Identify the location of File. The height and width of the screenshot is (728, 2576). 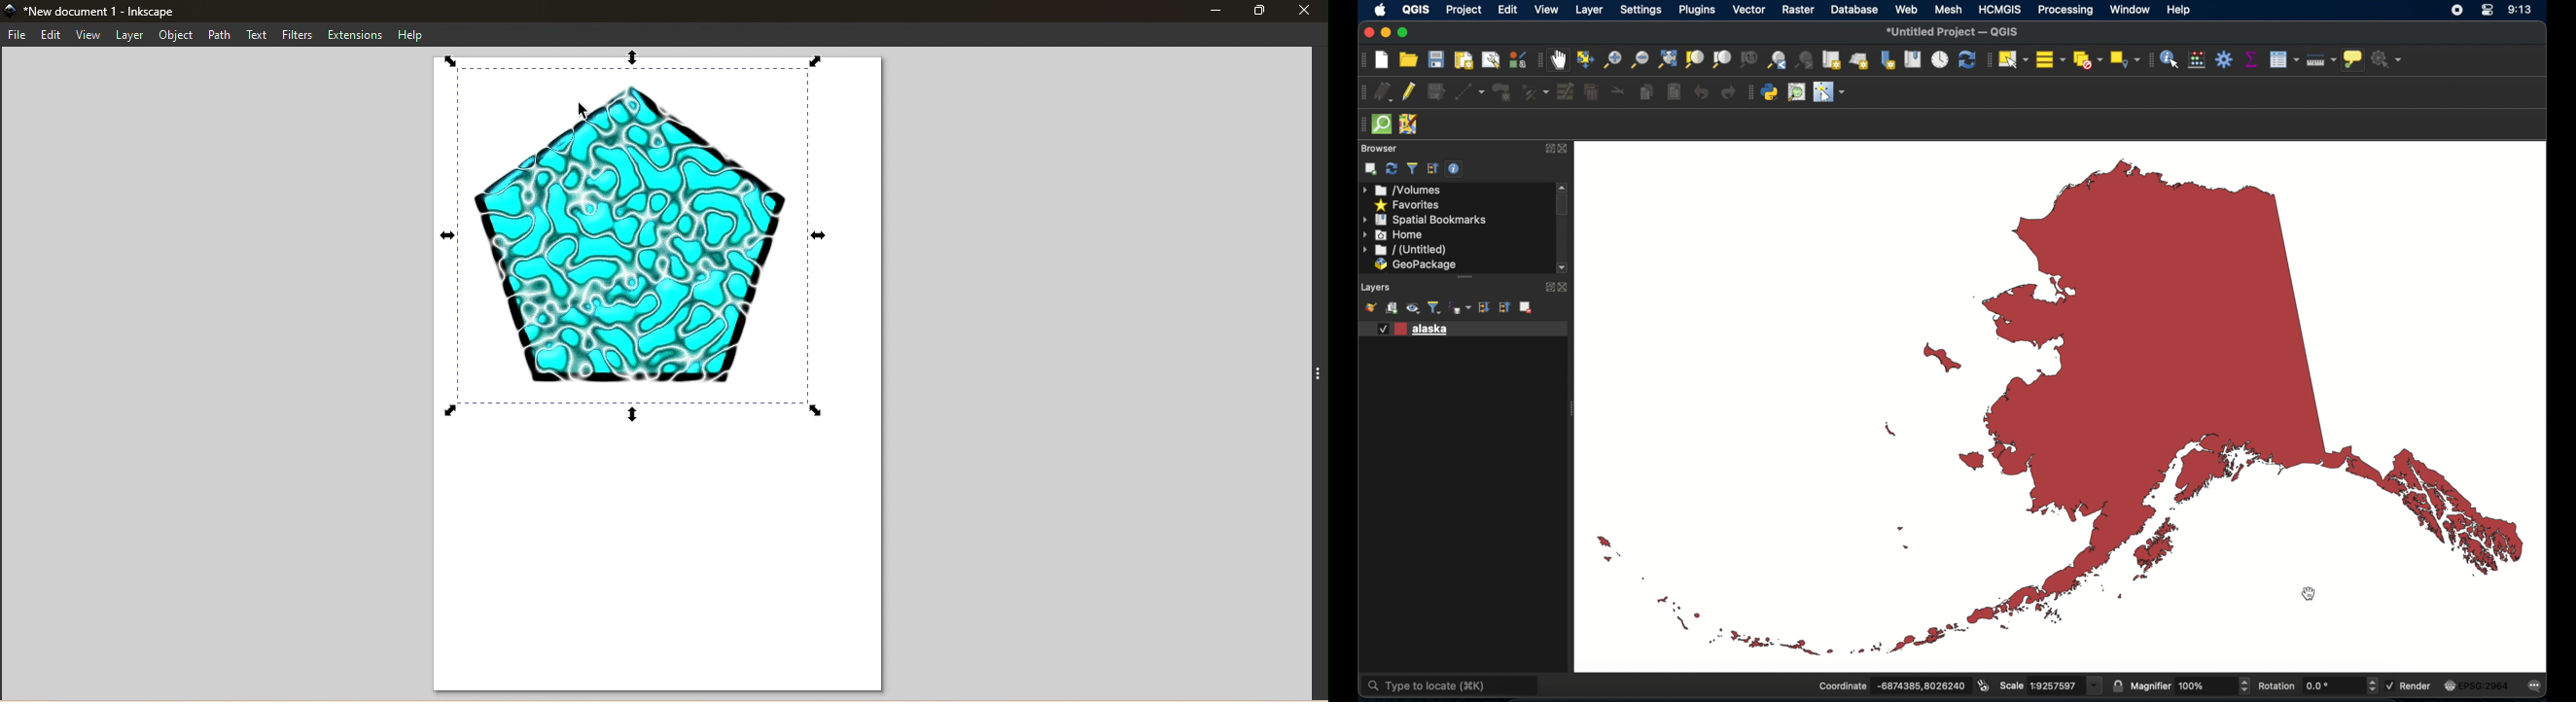
(18, 36).